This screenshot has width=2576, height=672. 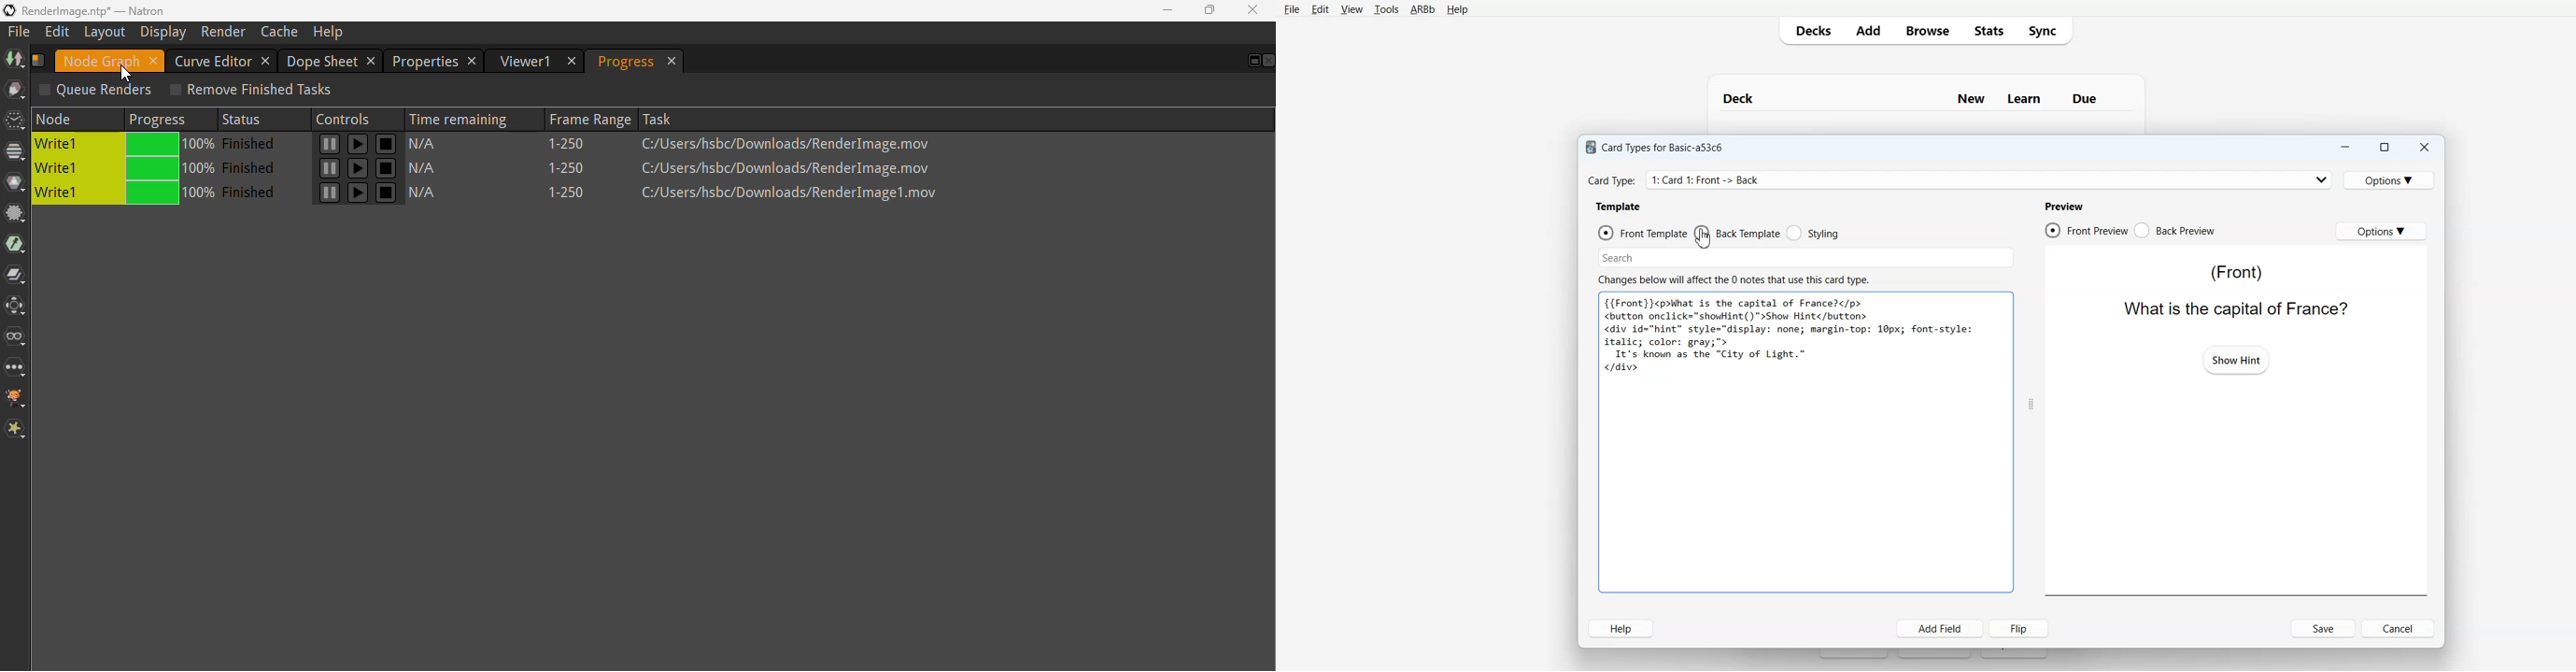 What do you see at coordinates (474, 61) in the screenshot?
I see `close tab` at bounding box center [474, 61].